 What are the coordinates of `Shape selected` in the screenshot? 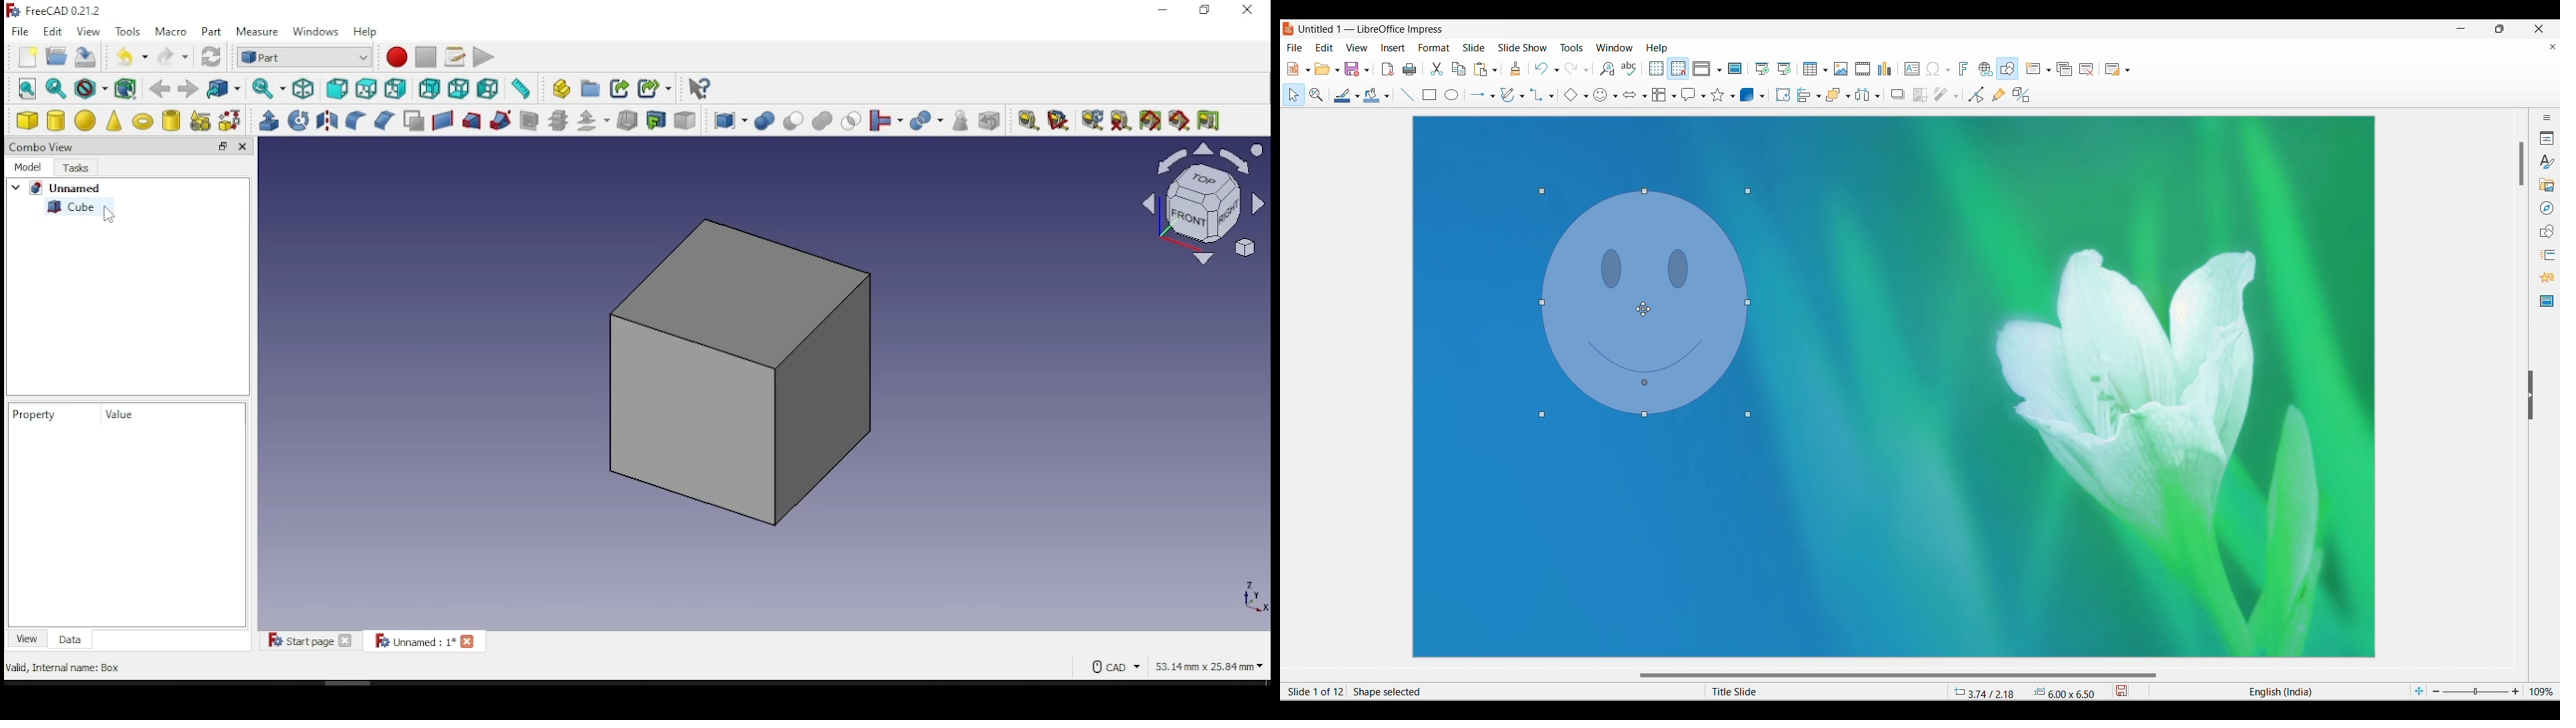 It's located at (1491, 691).